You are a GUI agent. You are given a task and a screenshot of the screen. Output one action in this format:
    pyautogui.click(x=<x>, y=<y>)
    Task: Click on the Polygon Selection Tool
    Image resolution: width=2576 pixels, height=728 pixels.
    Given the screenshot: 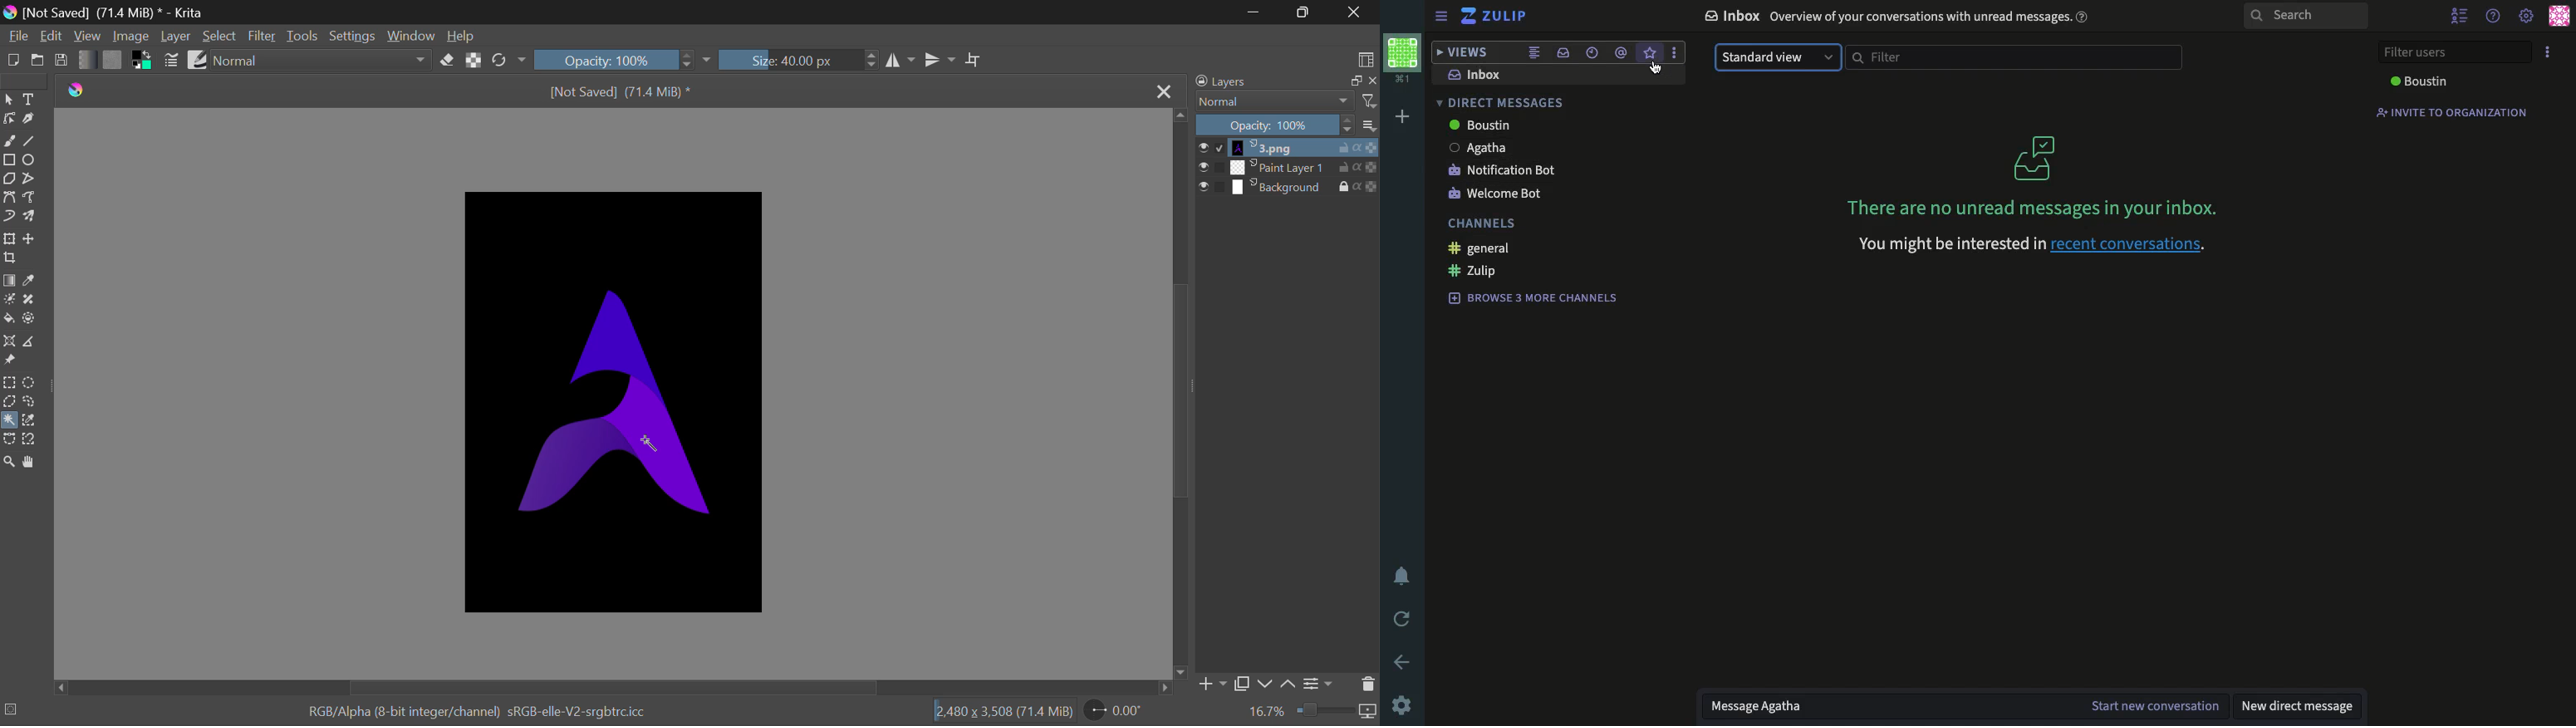 What is the action you would take?
    pyautogui.click(x=9, y=403)
    